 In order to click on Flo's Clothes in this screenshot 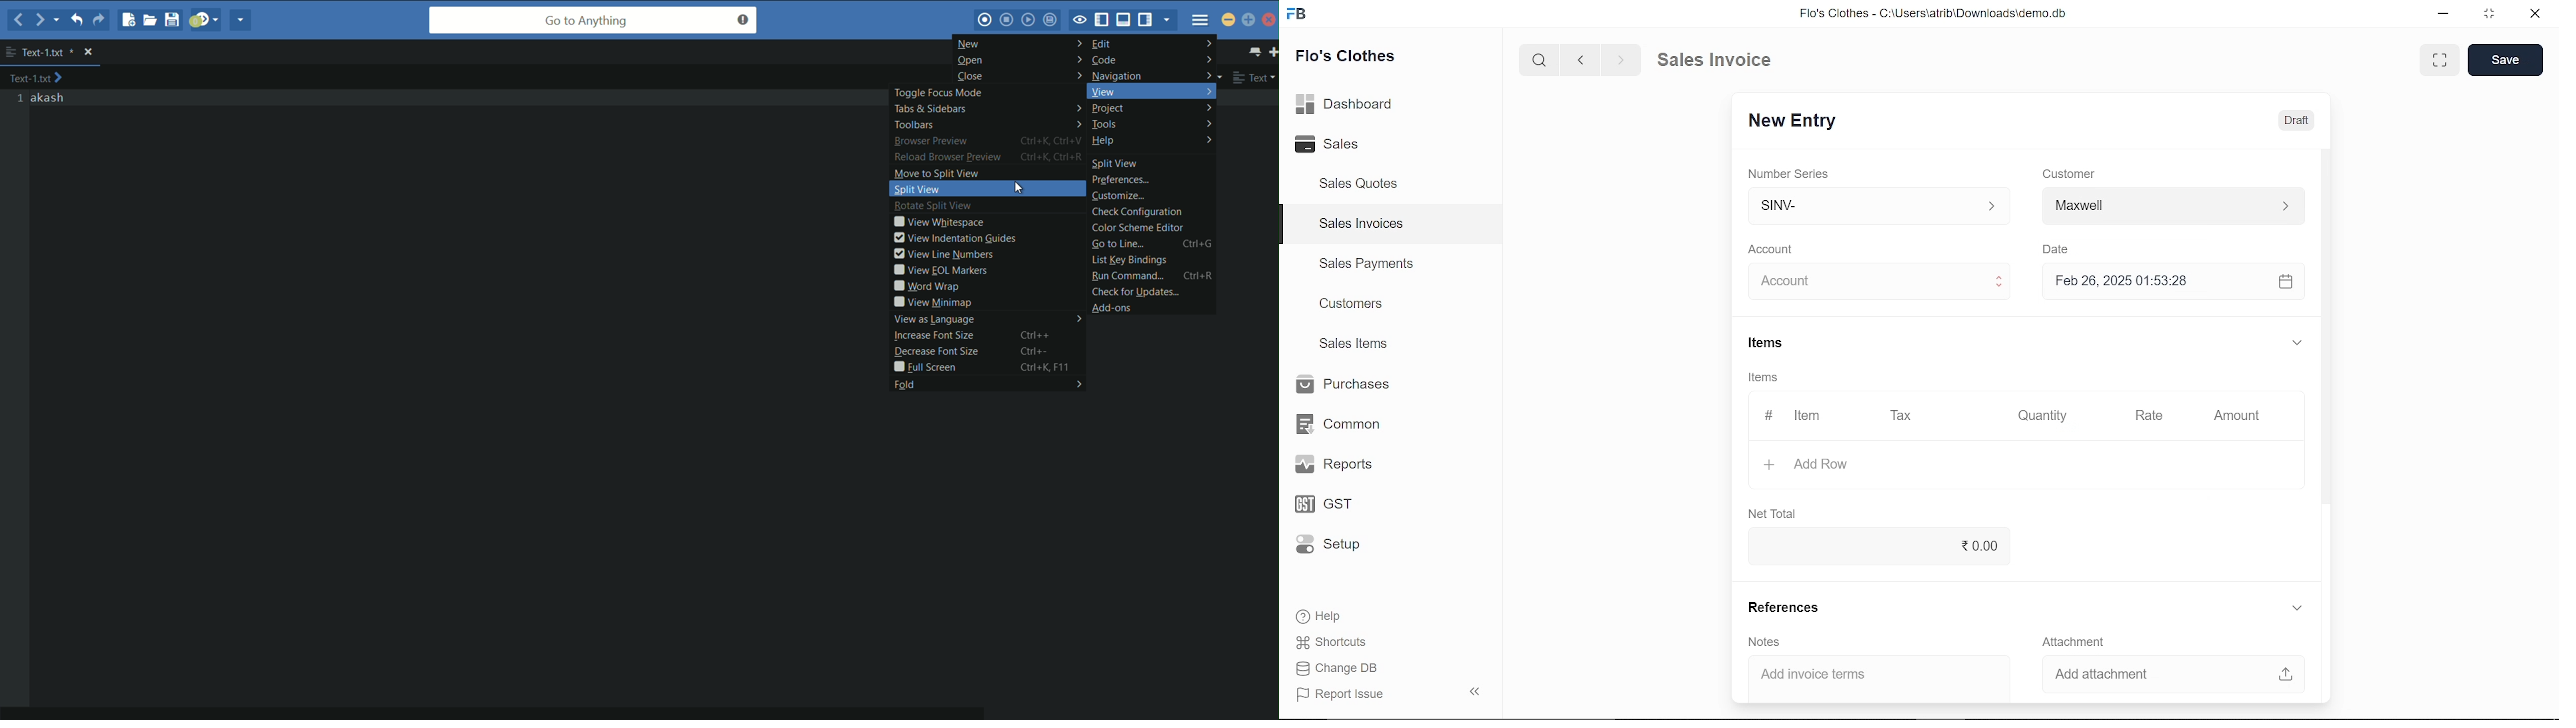, I will do `click(1345, 58)`.